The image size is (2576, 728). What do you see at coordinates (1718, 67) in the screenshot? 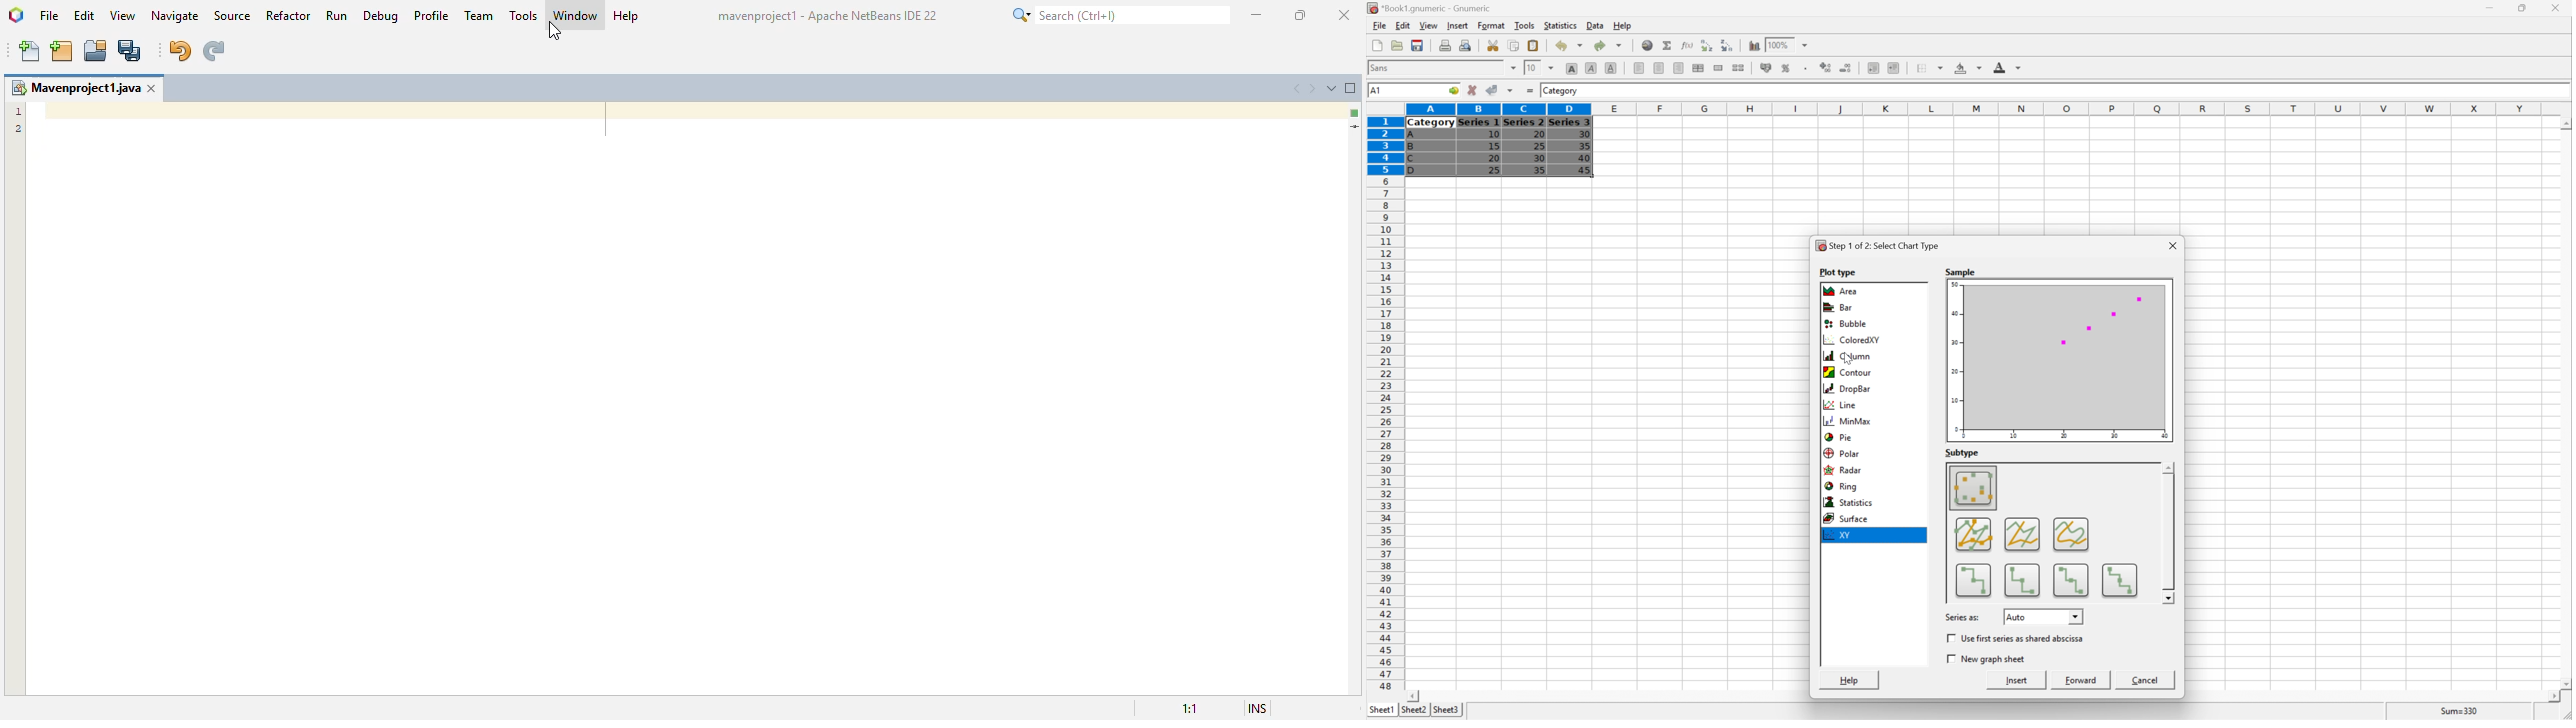
I see `Merge a range of cells` at bounding box center [1718, 67].